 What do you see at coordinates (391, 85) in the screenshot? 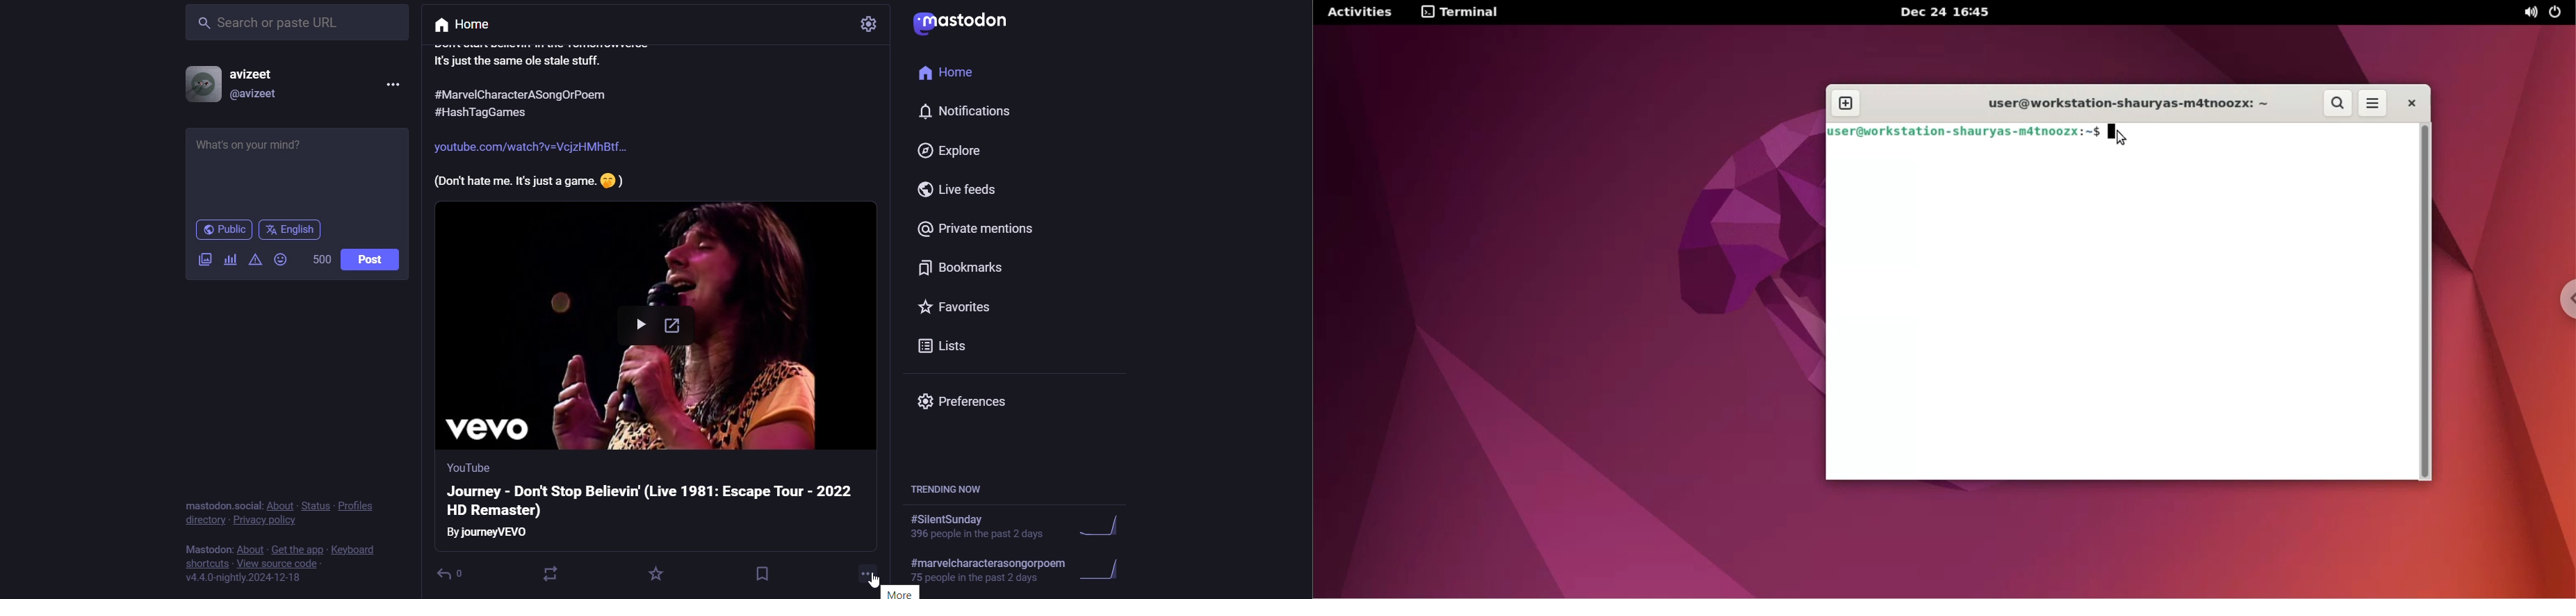
I see `more` at bounding box center [391, 85].